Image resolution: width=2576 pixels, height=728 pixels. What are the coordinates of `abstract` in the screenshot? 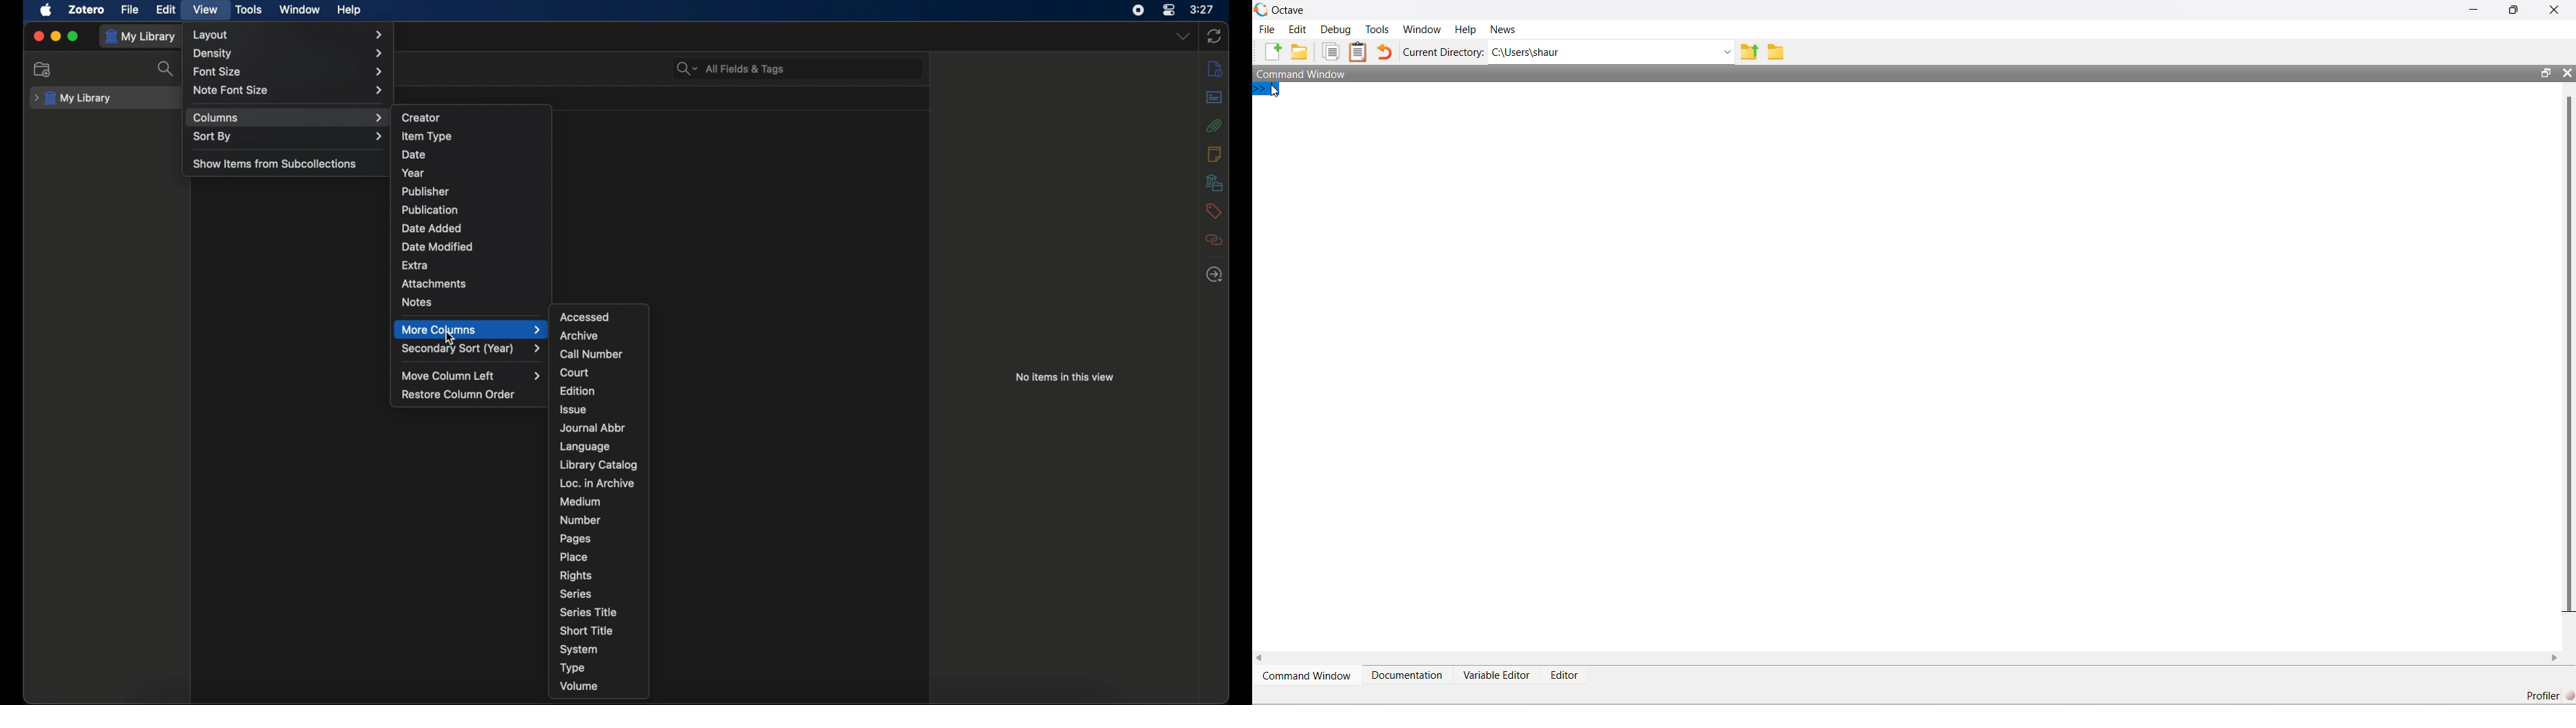 It's located at (1214, 97).